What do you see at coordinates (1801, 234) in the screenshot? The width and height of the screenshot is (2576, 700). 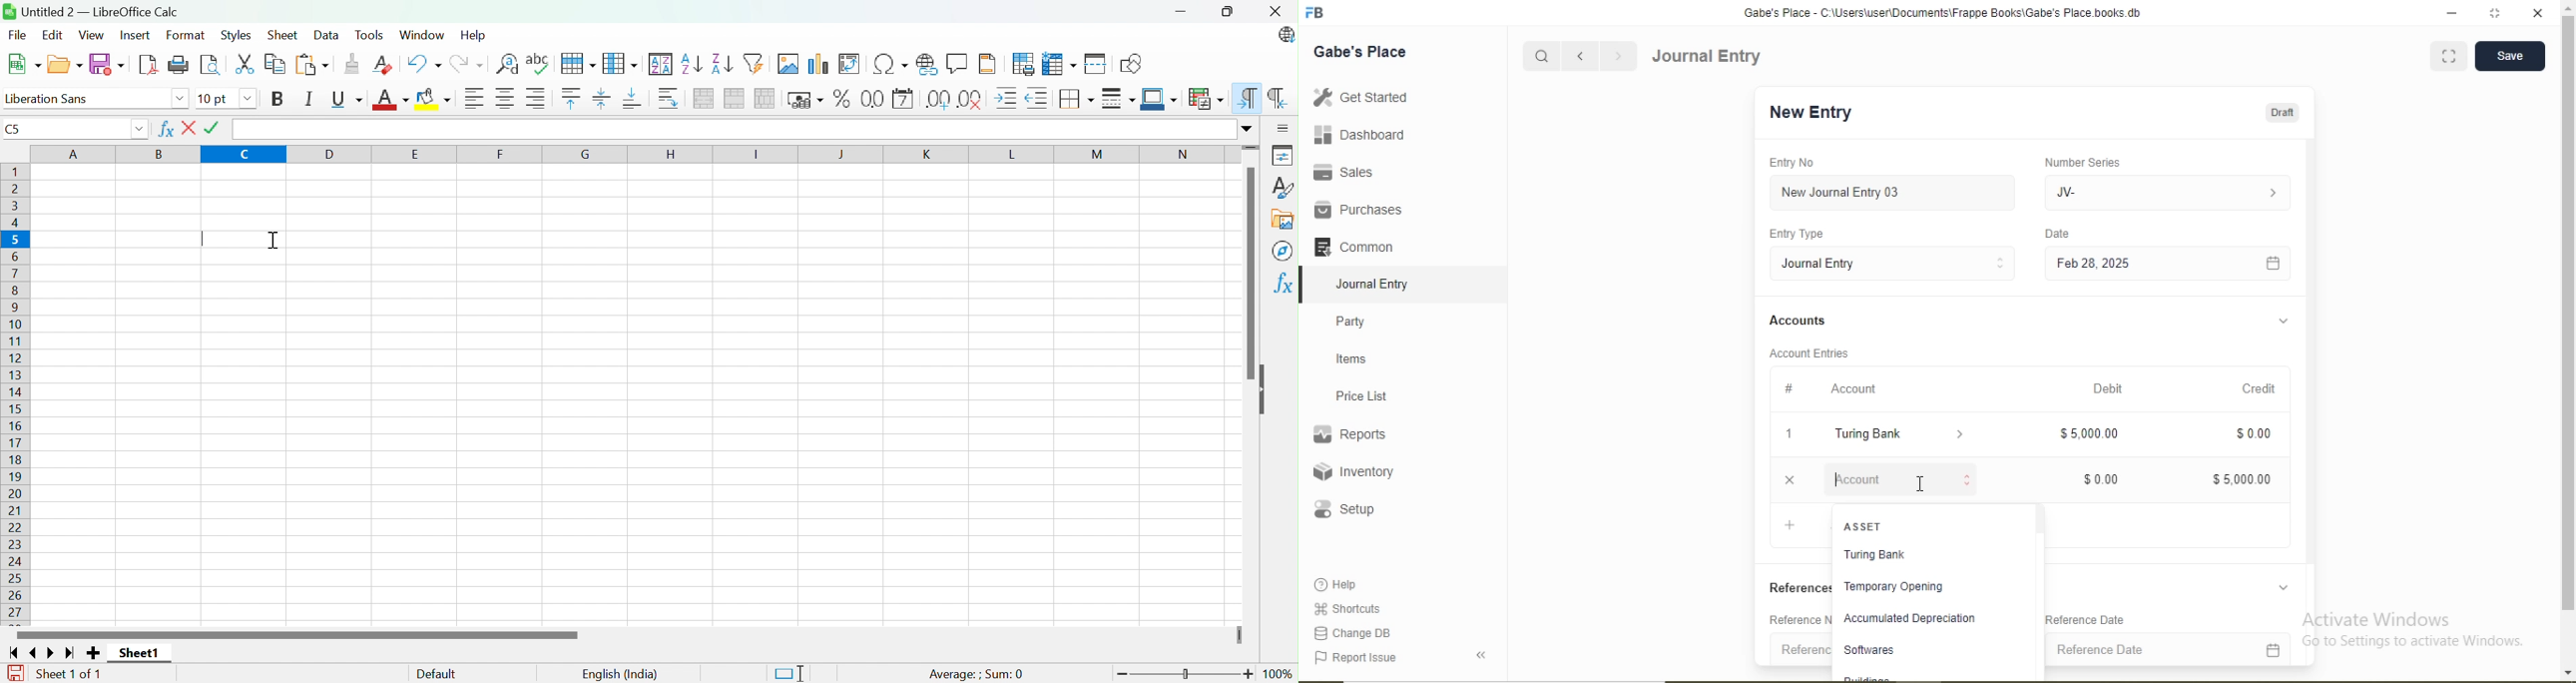 I see `Entry Type` at bounding box center [1801, 234].